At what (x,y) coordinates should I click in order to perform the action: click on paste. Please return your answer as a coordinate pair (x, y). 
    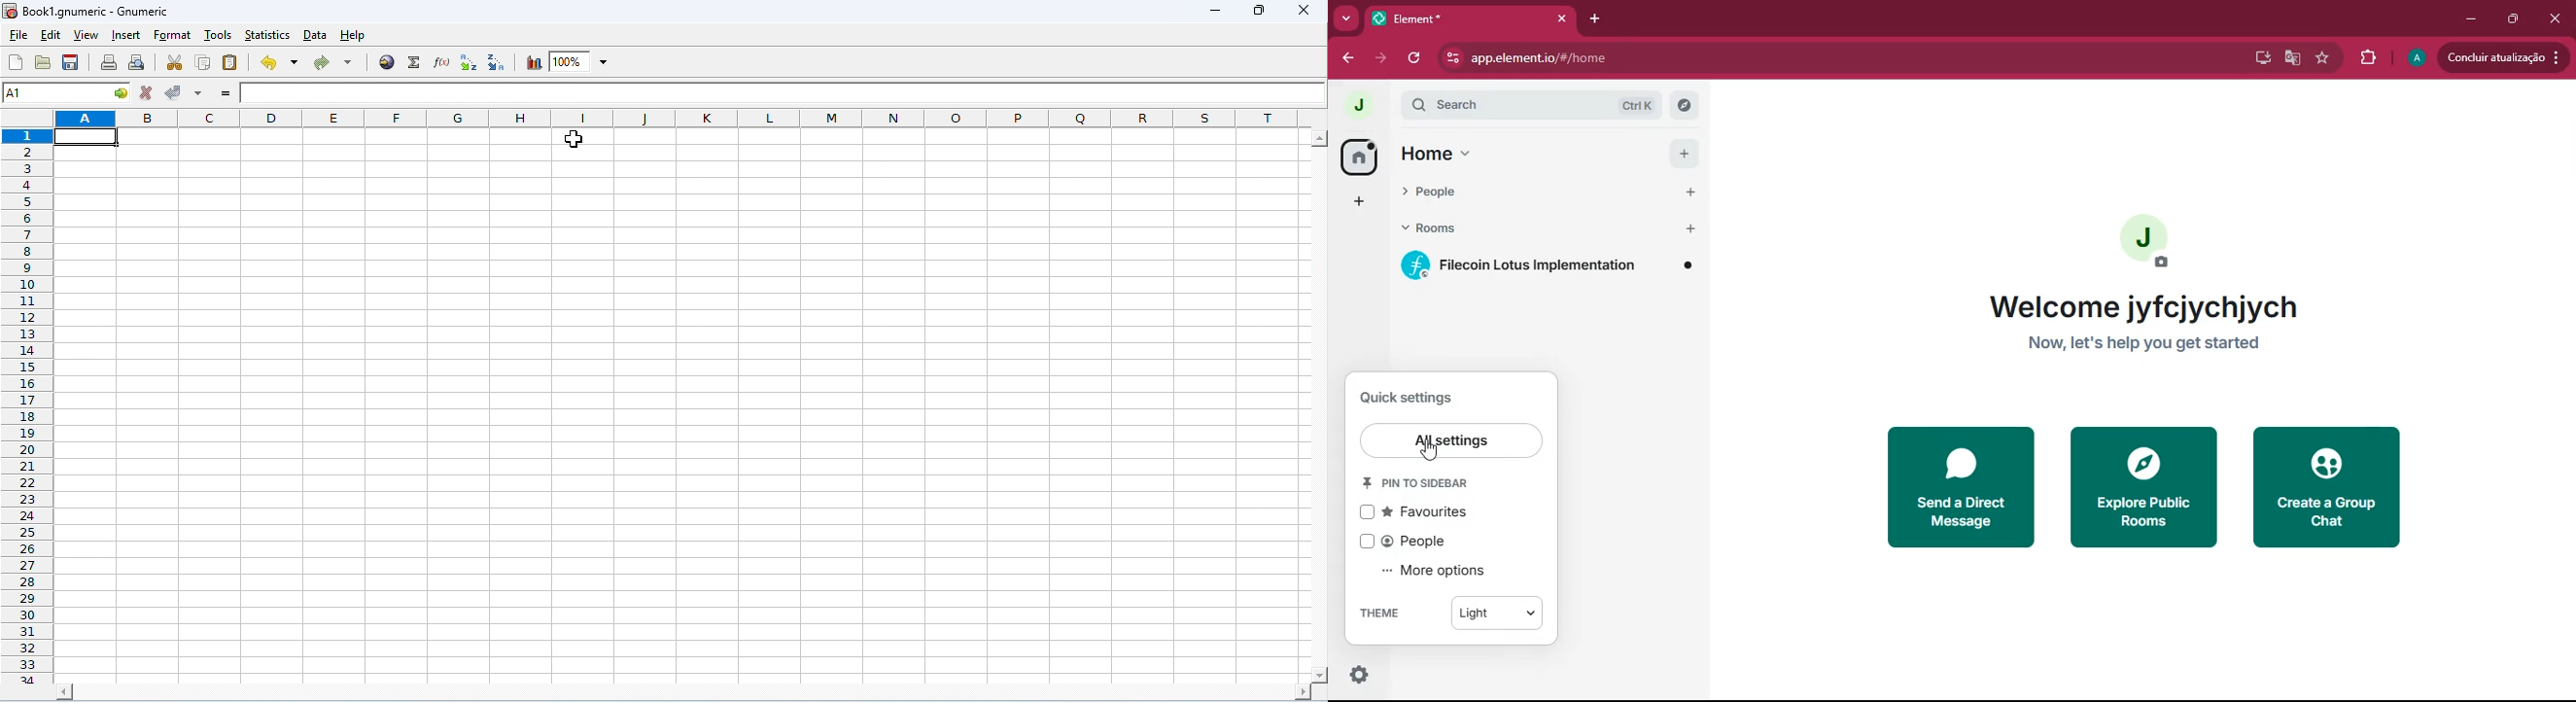
    Looking at the image, I should click on (231, 63).